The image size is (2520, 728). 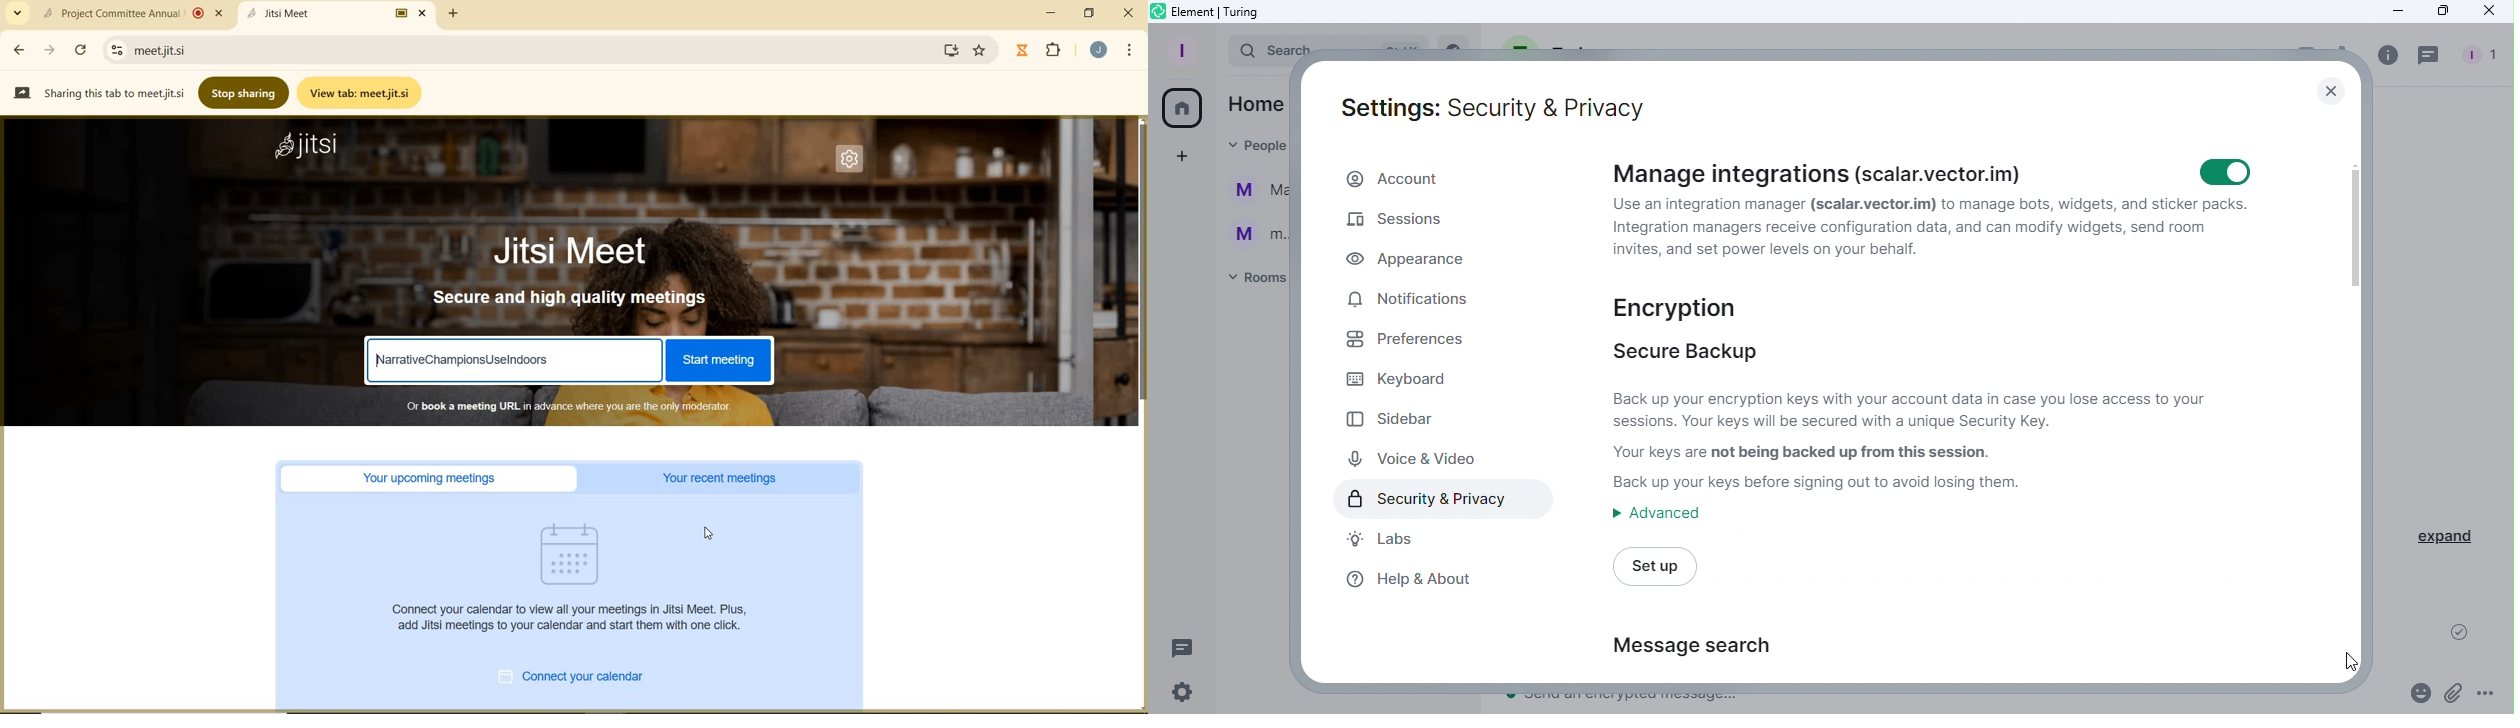 I want to click on meet.jit.si, so click(x=216, y=50).